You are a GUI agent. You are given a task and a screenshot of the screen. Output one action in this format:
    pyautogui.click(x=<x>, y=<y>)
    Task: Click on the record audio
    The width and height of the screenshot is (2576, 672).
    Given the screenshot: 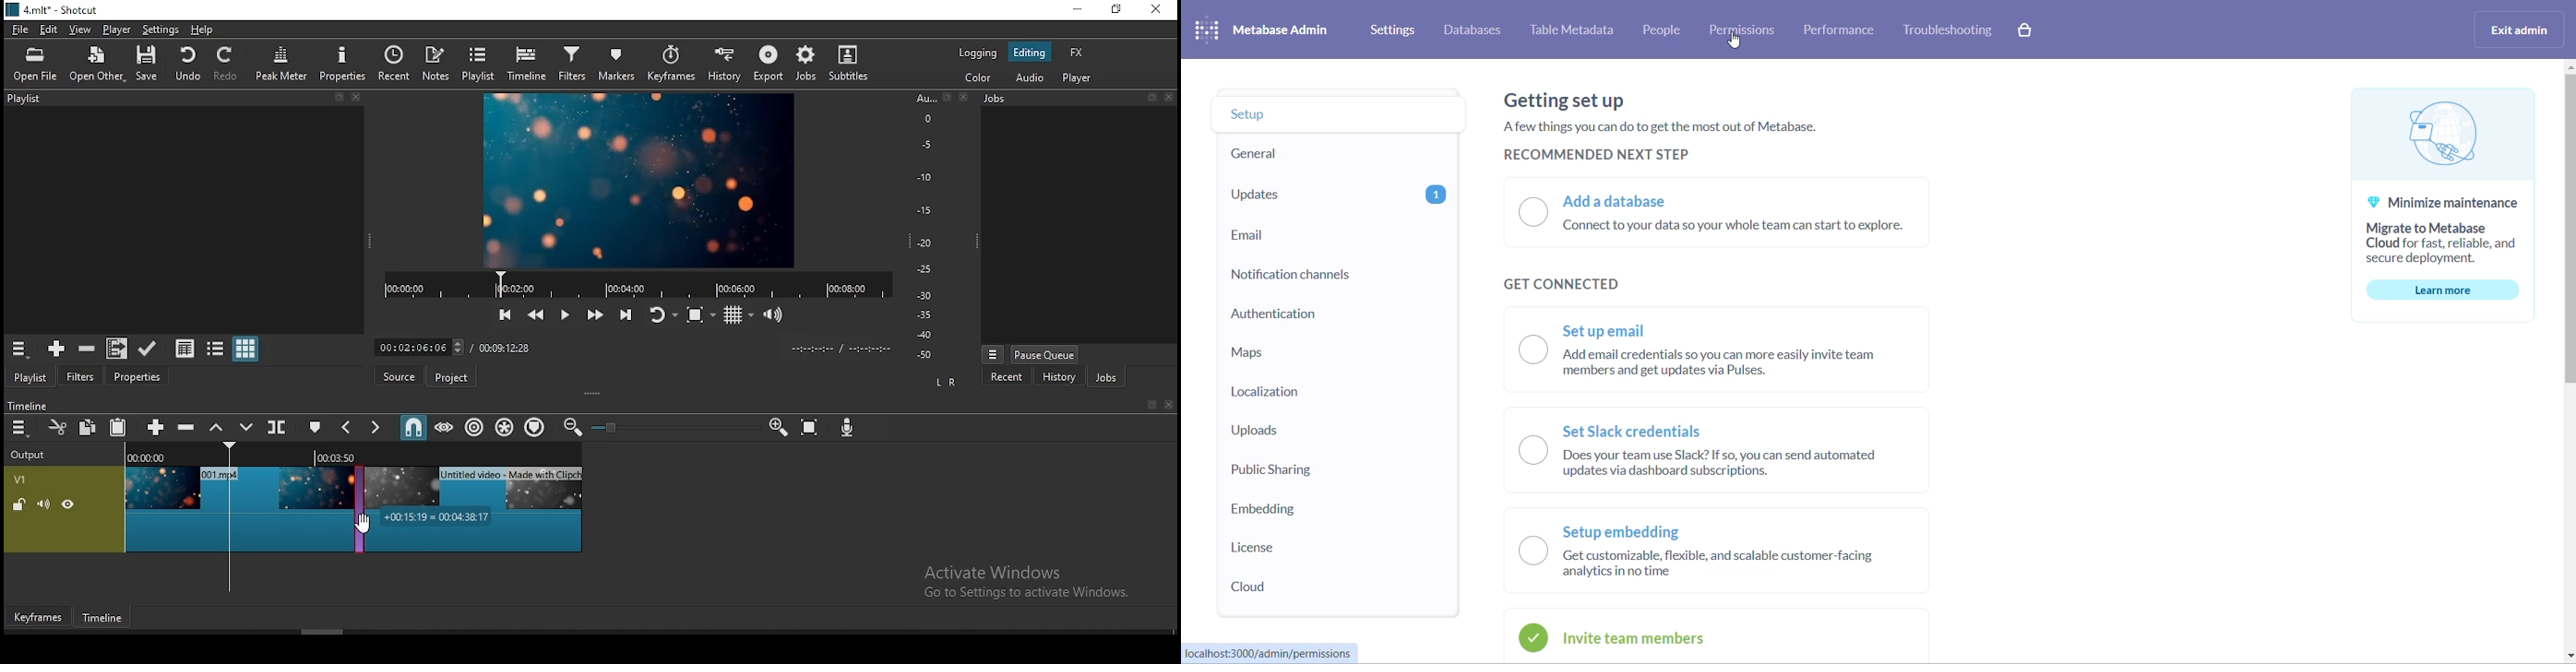 What is the action you would take?
    pyautogui.click(x=847, y=428)
    